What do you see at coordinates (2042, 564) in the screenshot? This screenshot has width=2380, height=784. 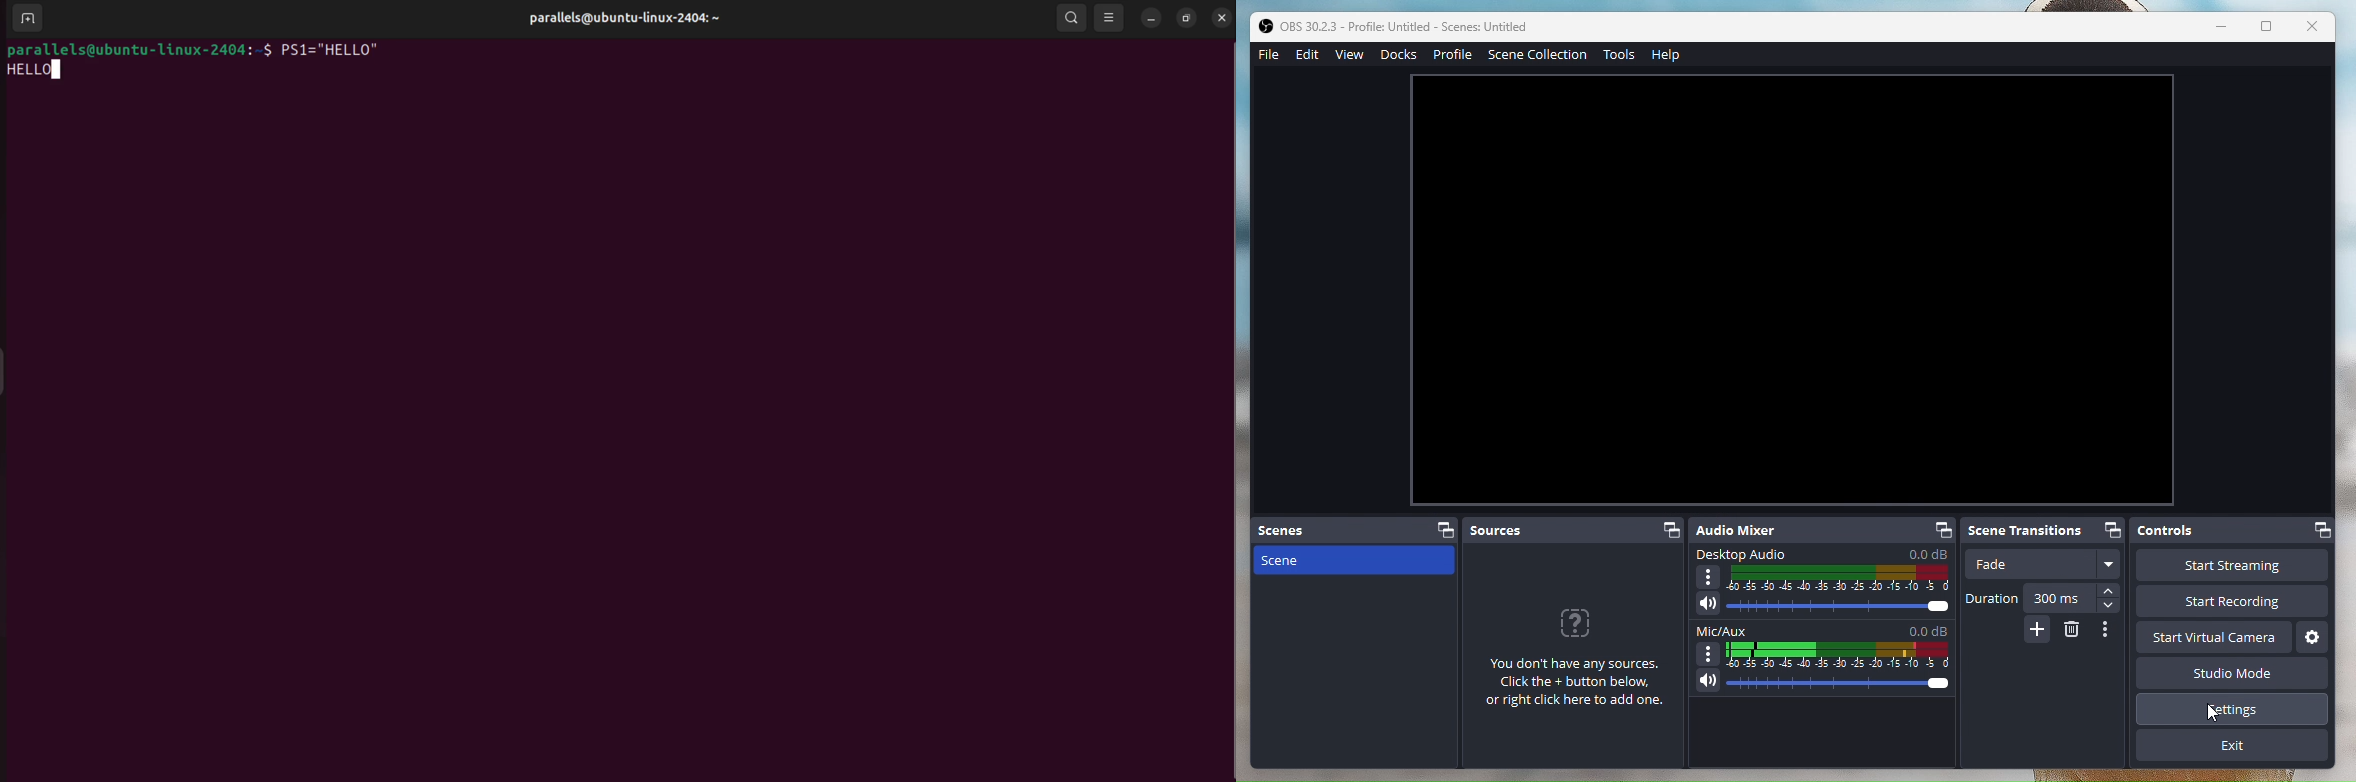 I see `Fade` at bounding box center [2042, 564].